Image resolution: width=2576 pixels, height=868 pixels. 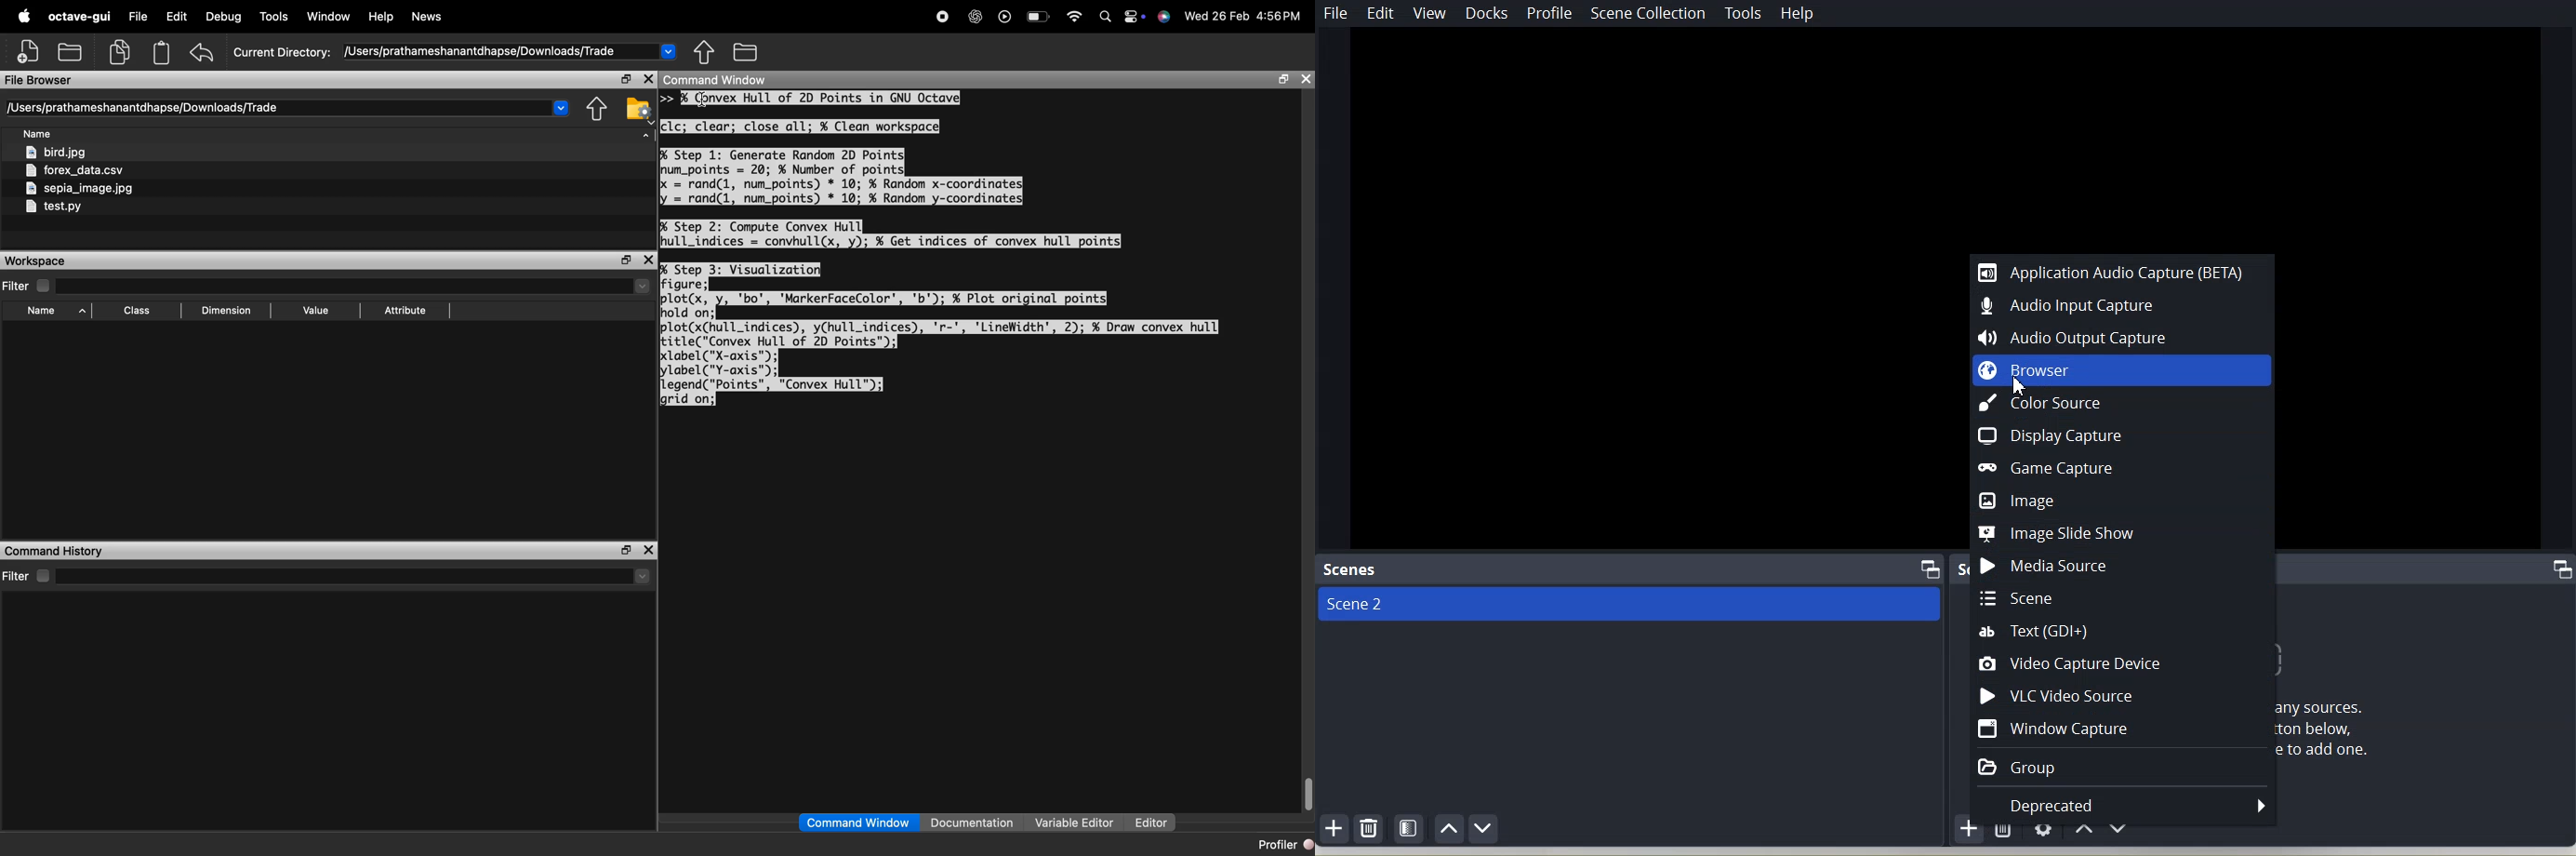 What do you see at coordinates (1451, 828) in the screenshot?
I see `Move scene up` at bounding box center [1451, 828].